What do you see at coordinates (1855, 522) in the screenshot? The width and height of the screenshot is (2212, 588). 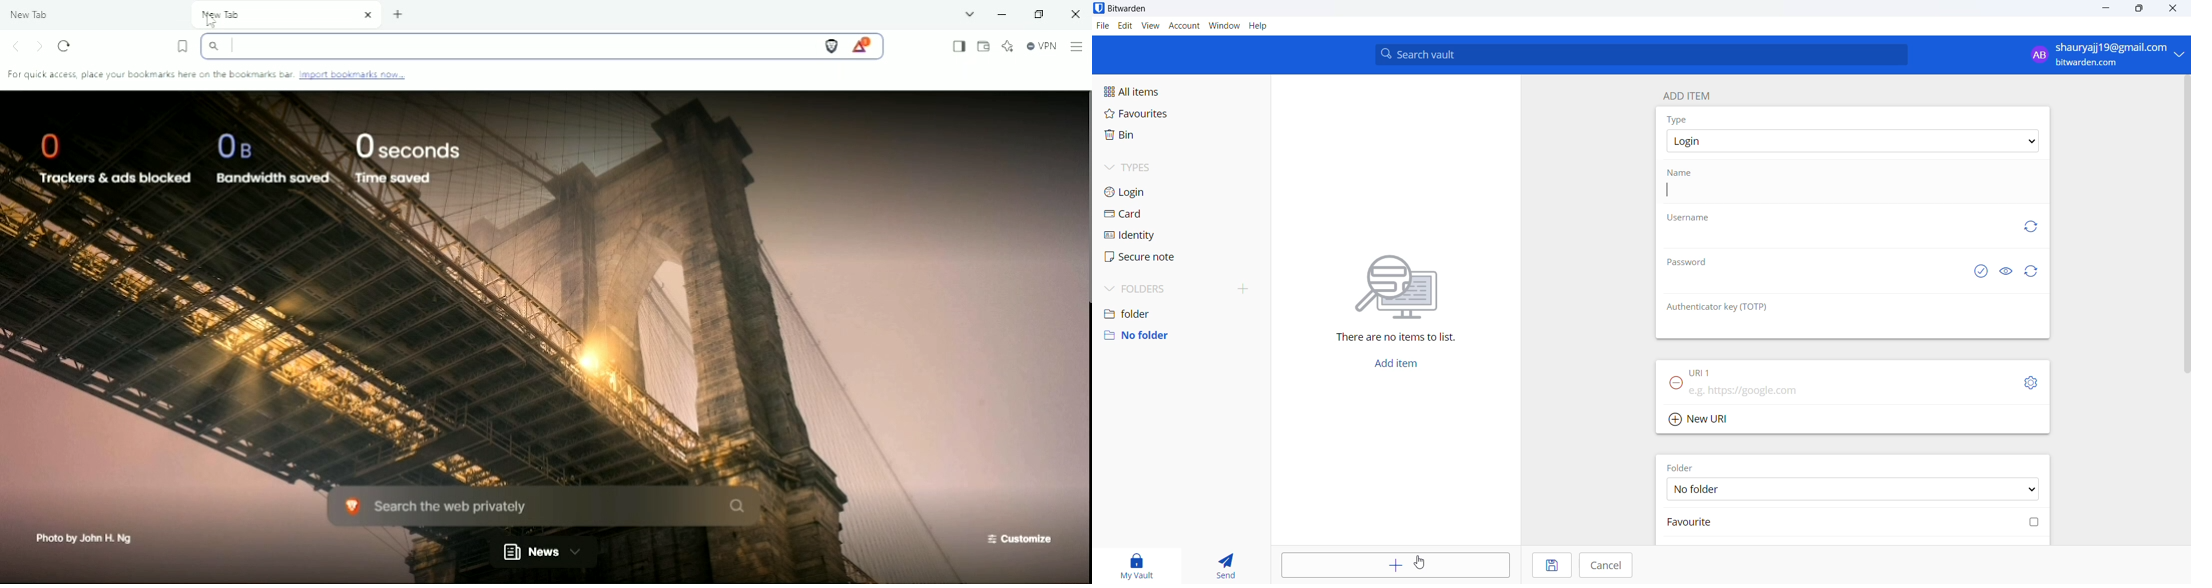 I see `favourite checkbox` at bounding box center [1855, 522].